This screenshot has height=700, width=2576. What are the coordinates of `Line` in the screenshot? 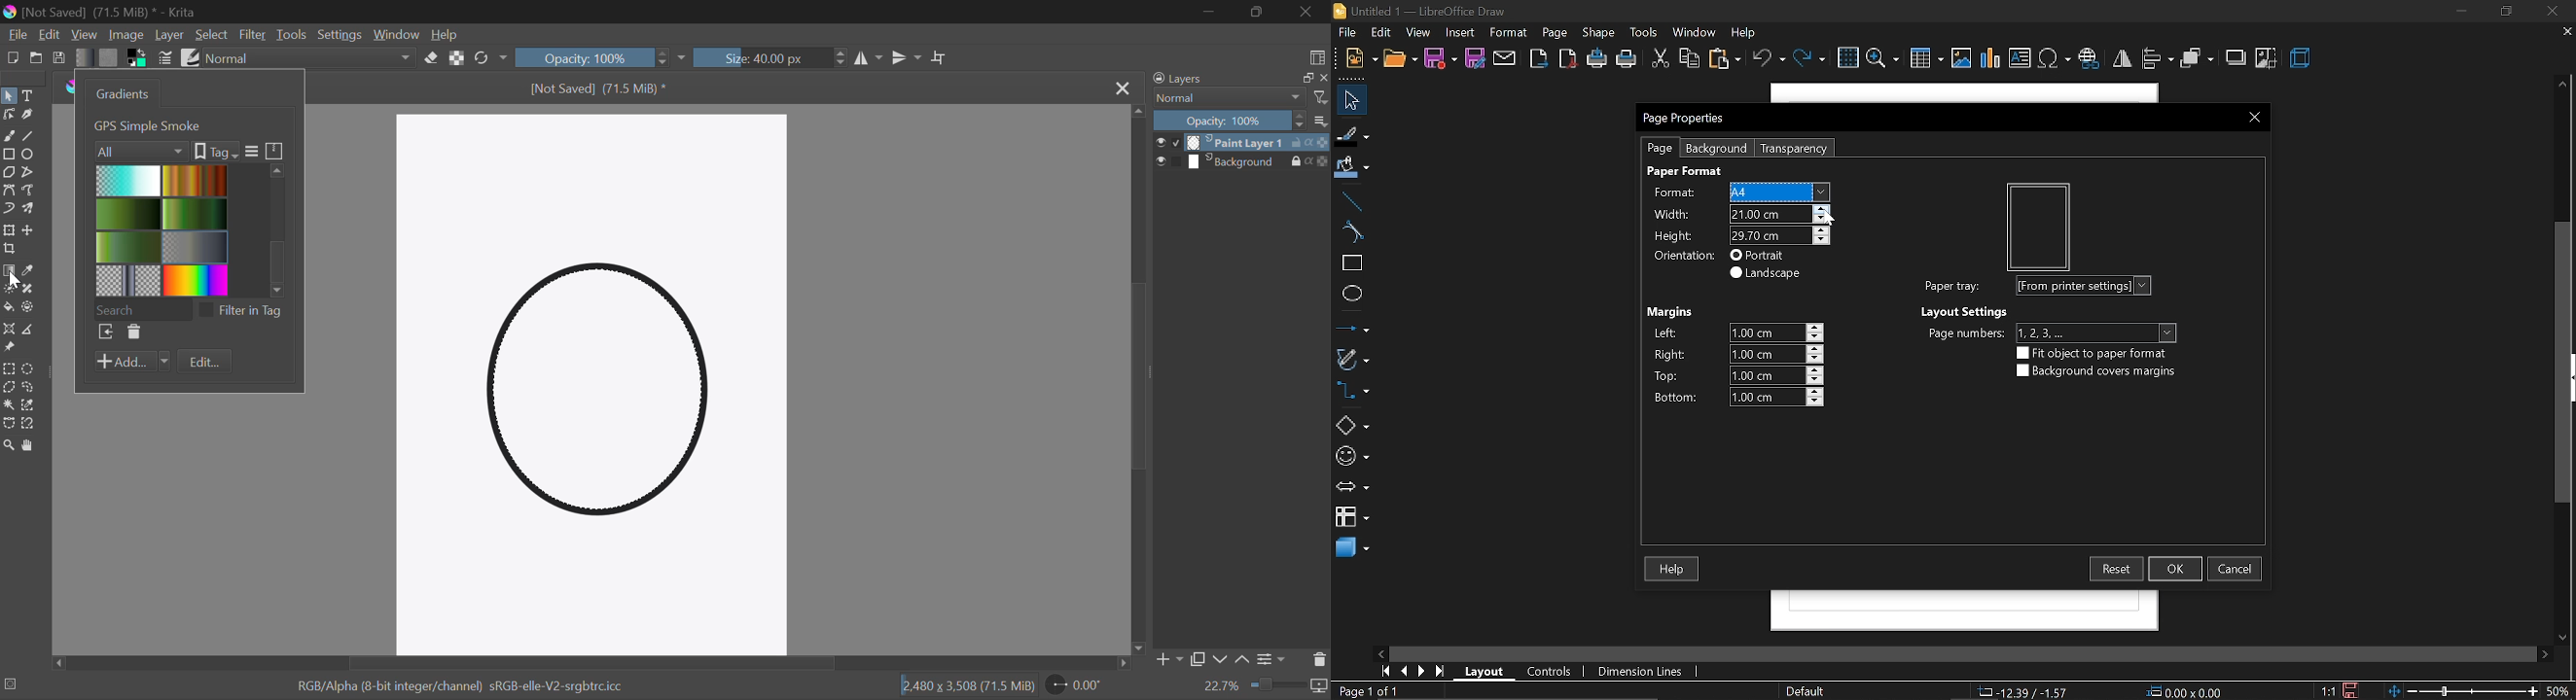 It's located at (30, 137).